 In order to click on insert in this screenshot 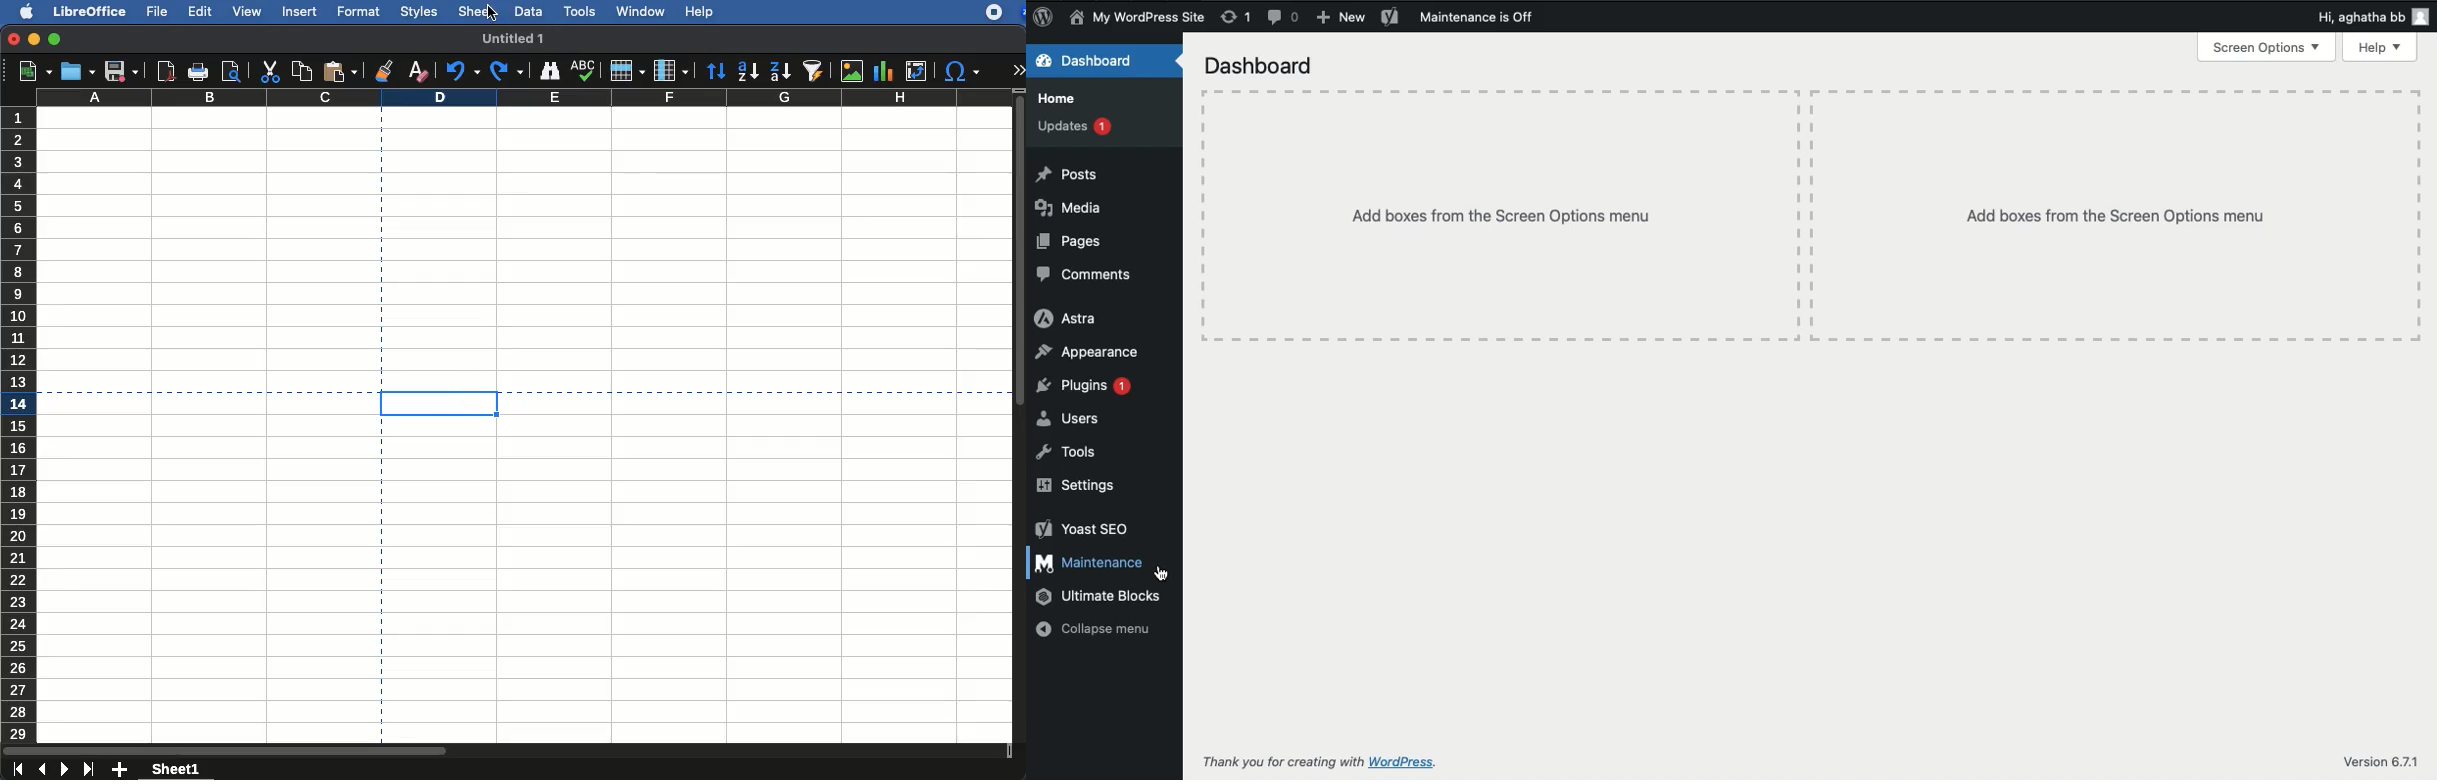, I will do `click(301, 11)`.